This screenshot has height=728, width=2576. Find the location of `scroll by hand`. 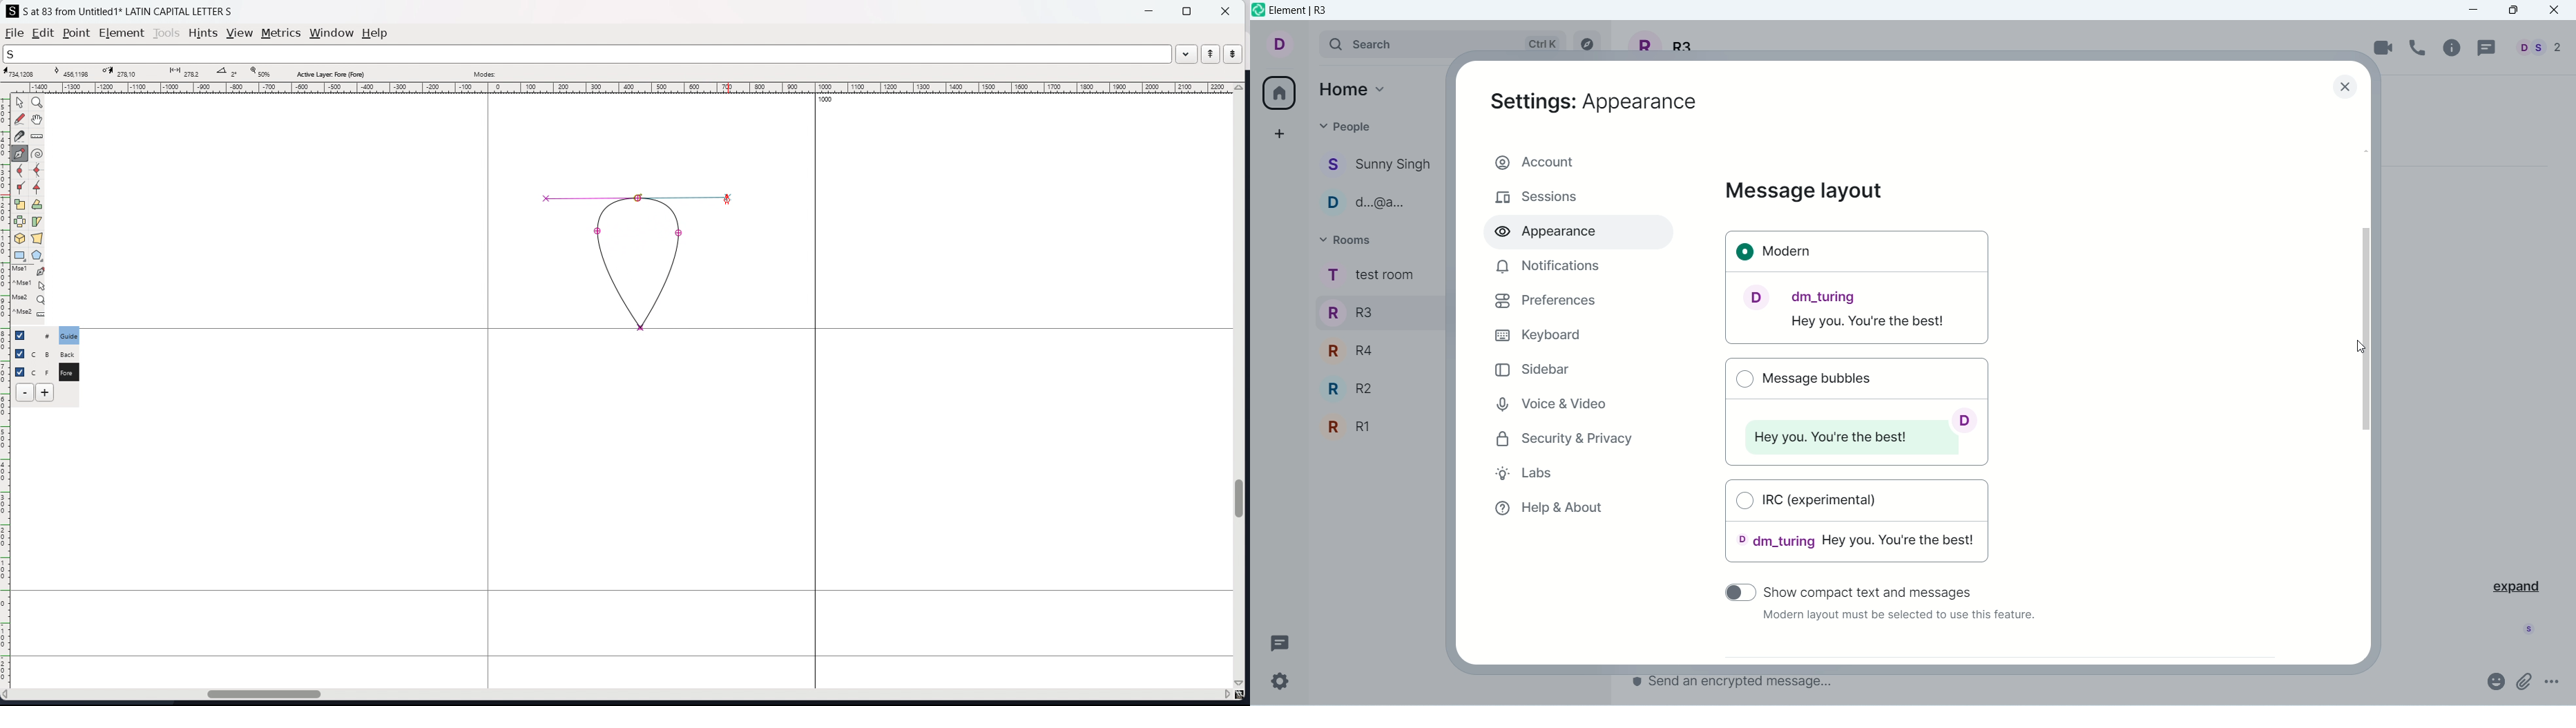

scroll by hand is located at coordinates (39, 120).